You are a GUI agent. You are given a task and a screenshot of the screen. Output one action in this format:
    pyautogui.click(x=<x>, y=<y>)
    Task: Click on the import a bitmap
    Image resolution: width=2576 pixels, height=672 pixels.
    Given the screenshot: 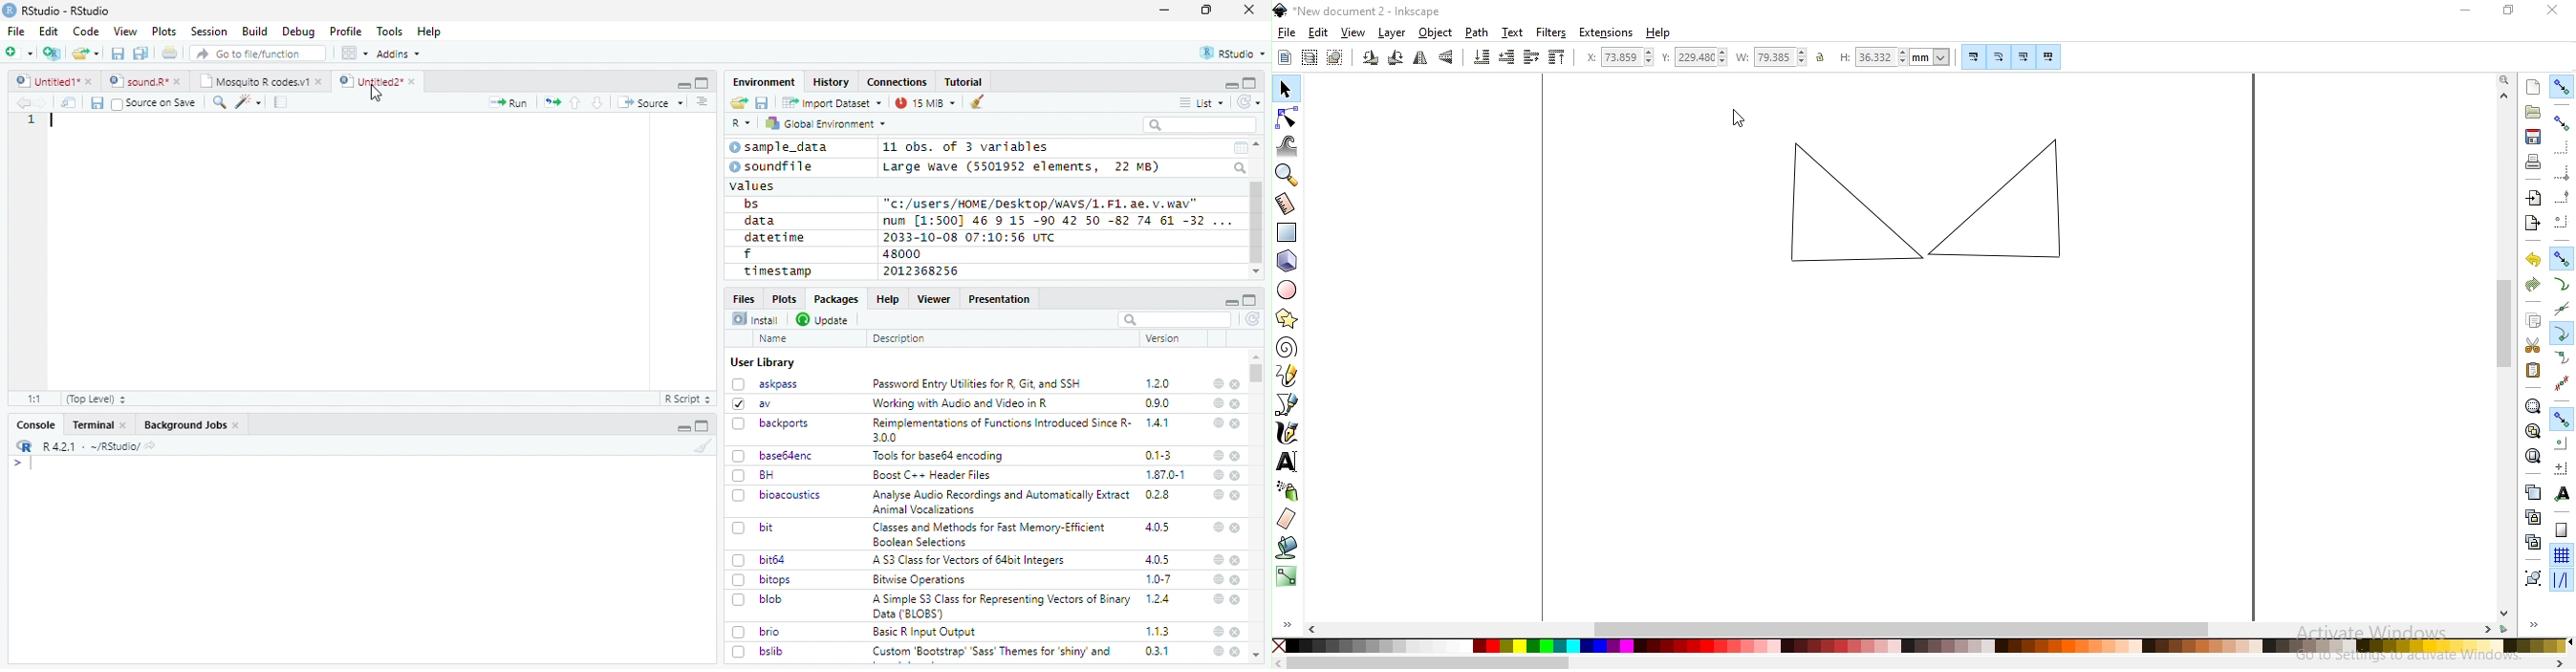 What is the action you would take?
    pyautogui.click(x=2533, y=198)
    